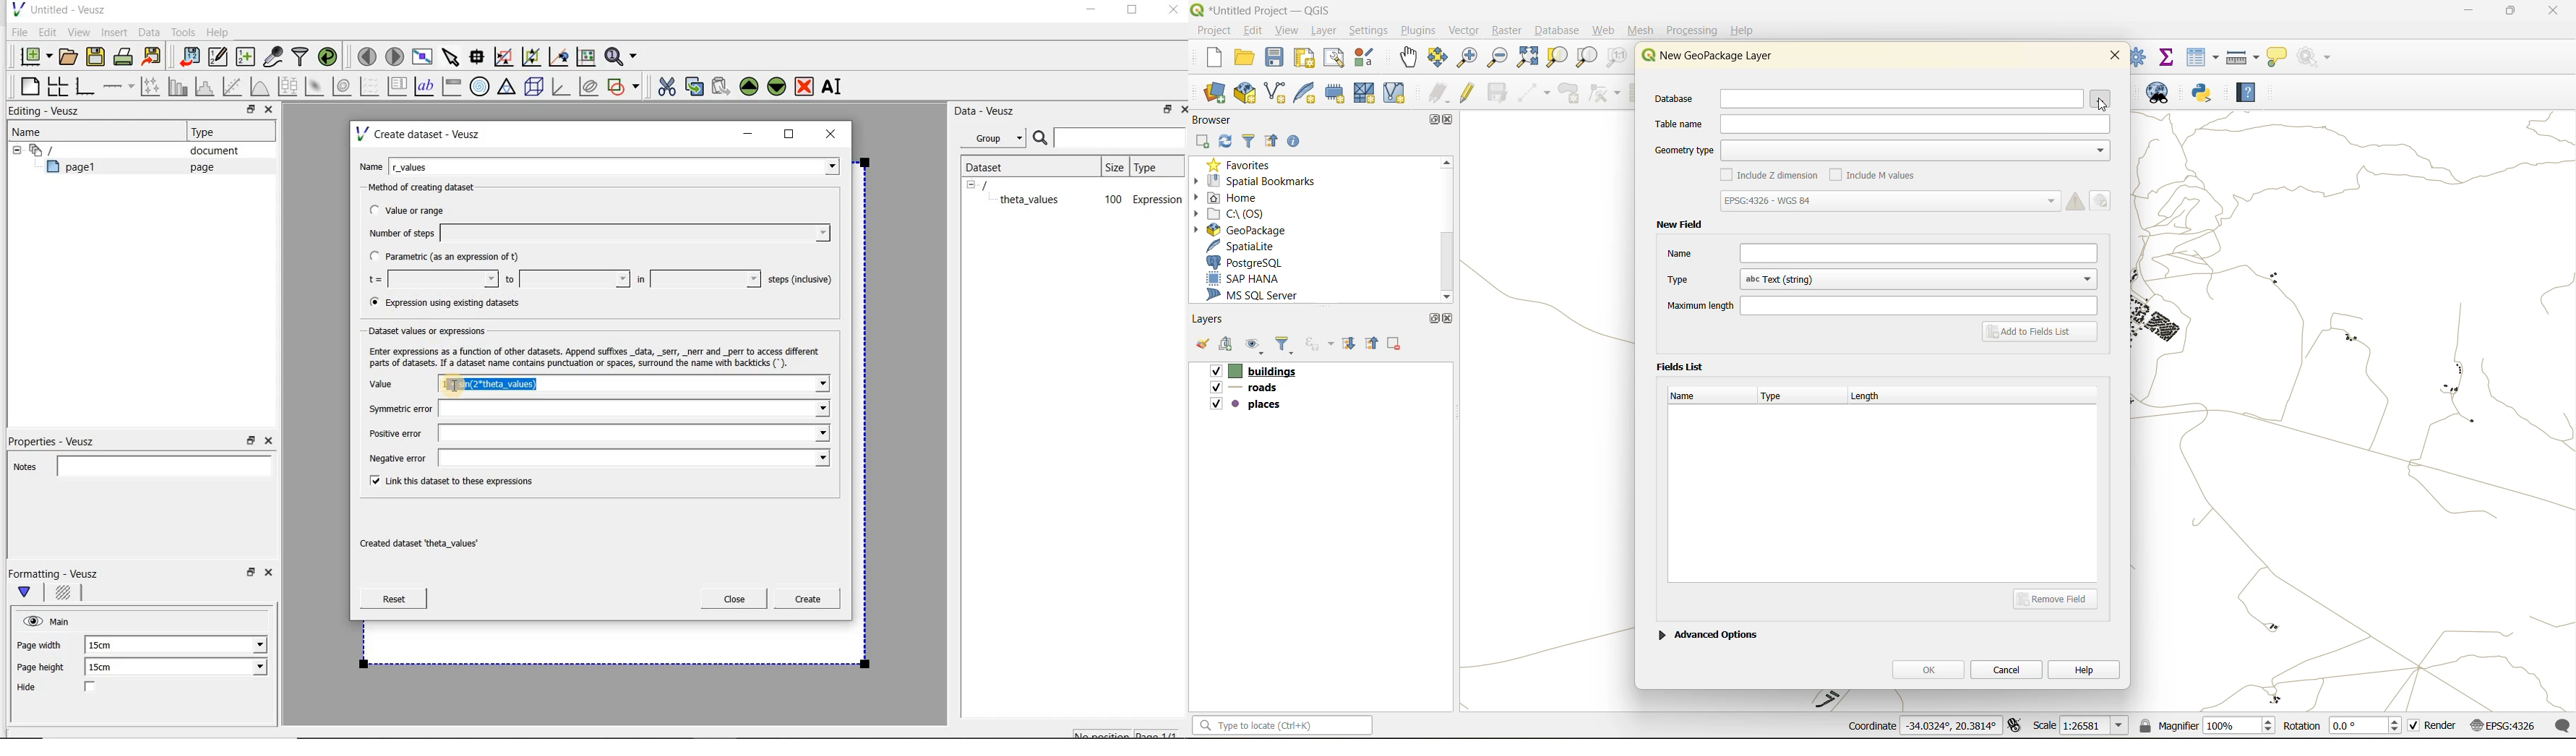  What do you see at coordinates (1305, 59) in the screenshot?
I see `print layout` at bounding box center [1305, 59].